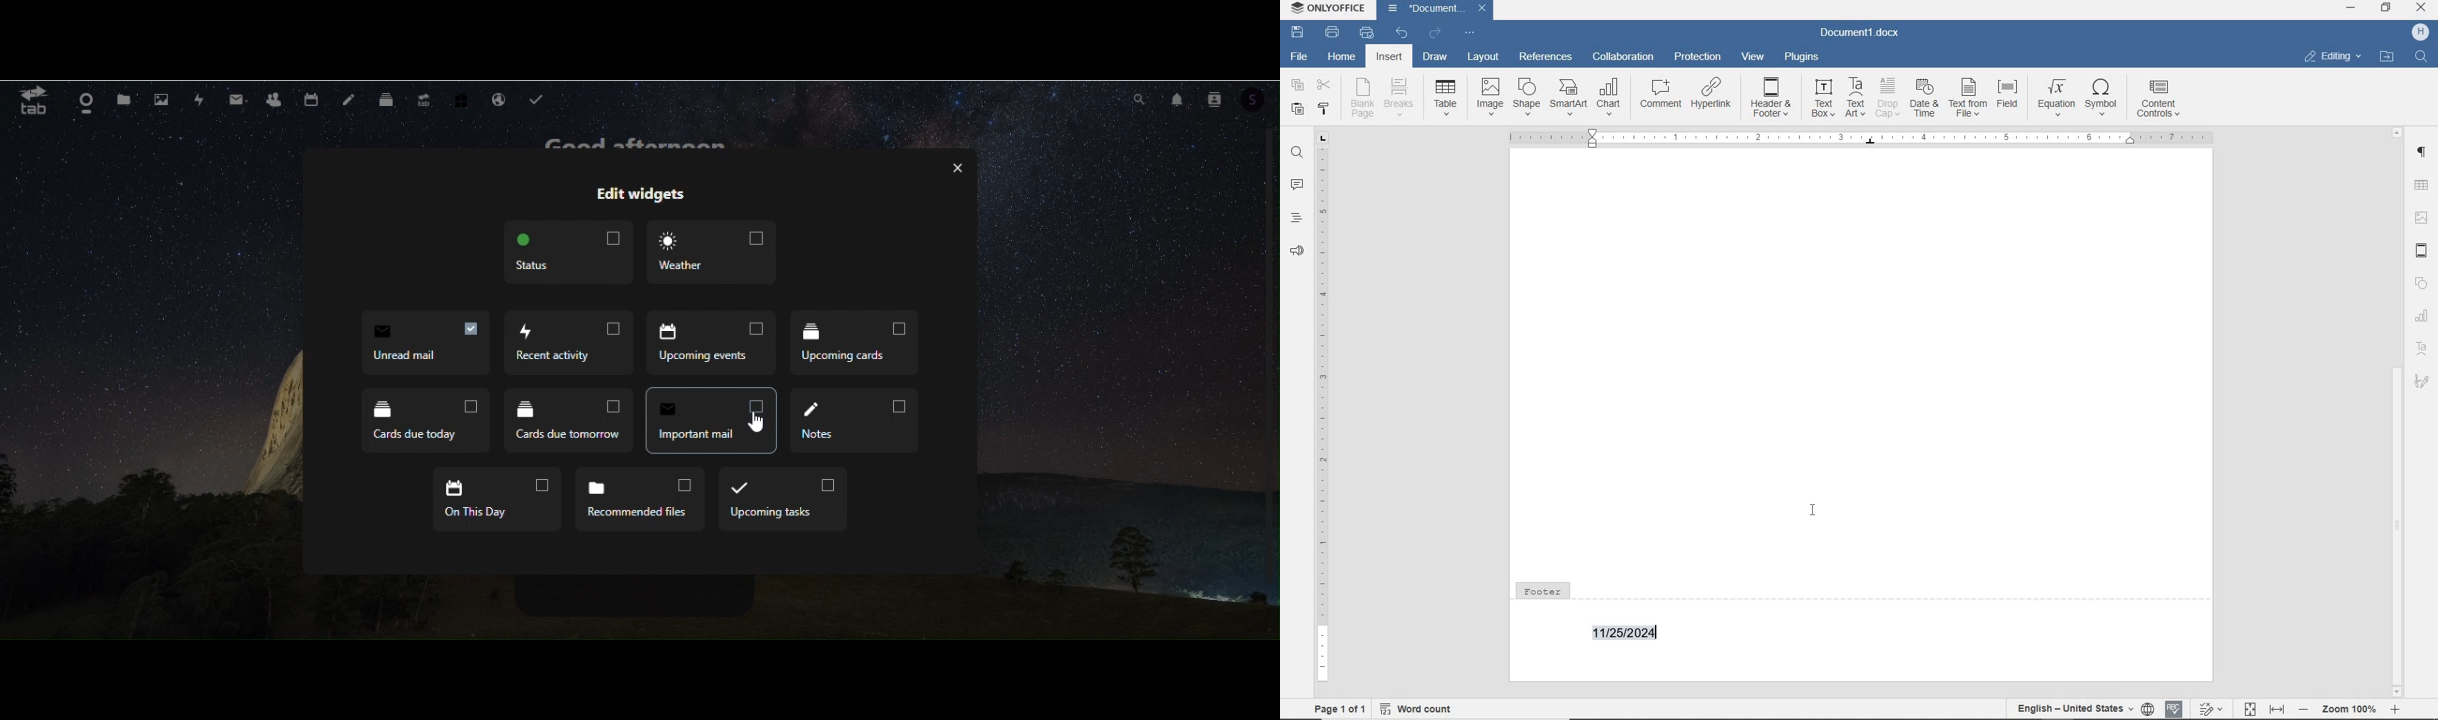 The height and width of the screenshot is (728, 2464). What do you see at coordinates (2388, 9) in the screenshot?
I see `restore down` at bounding box center [2388, 9].